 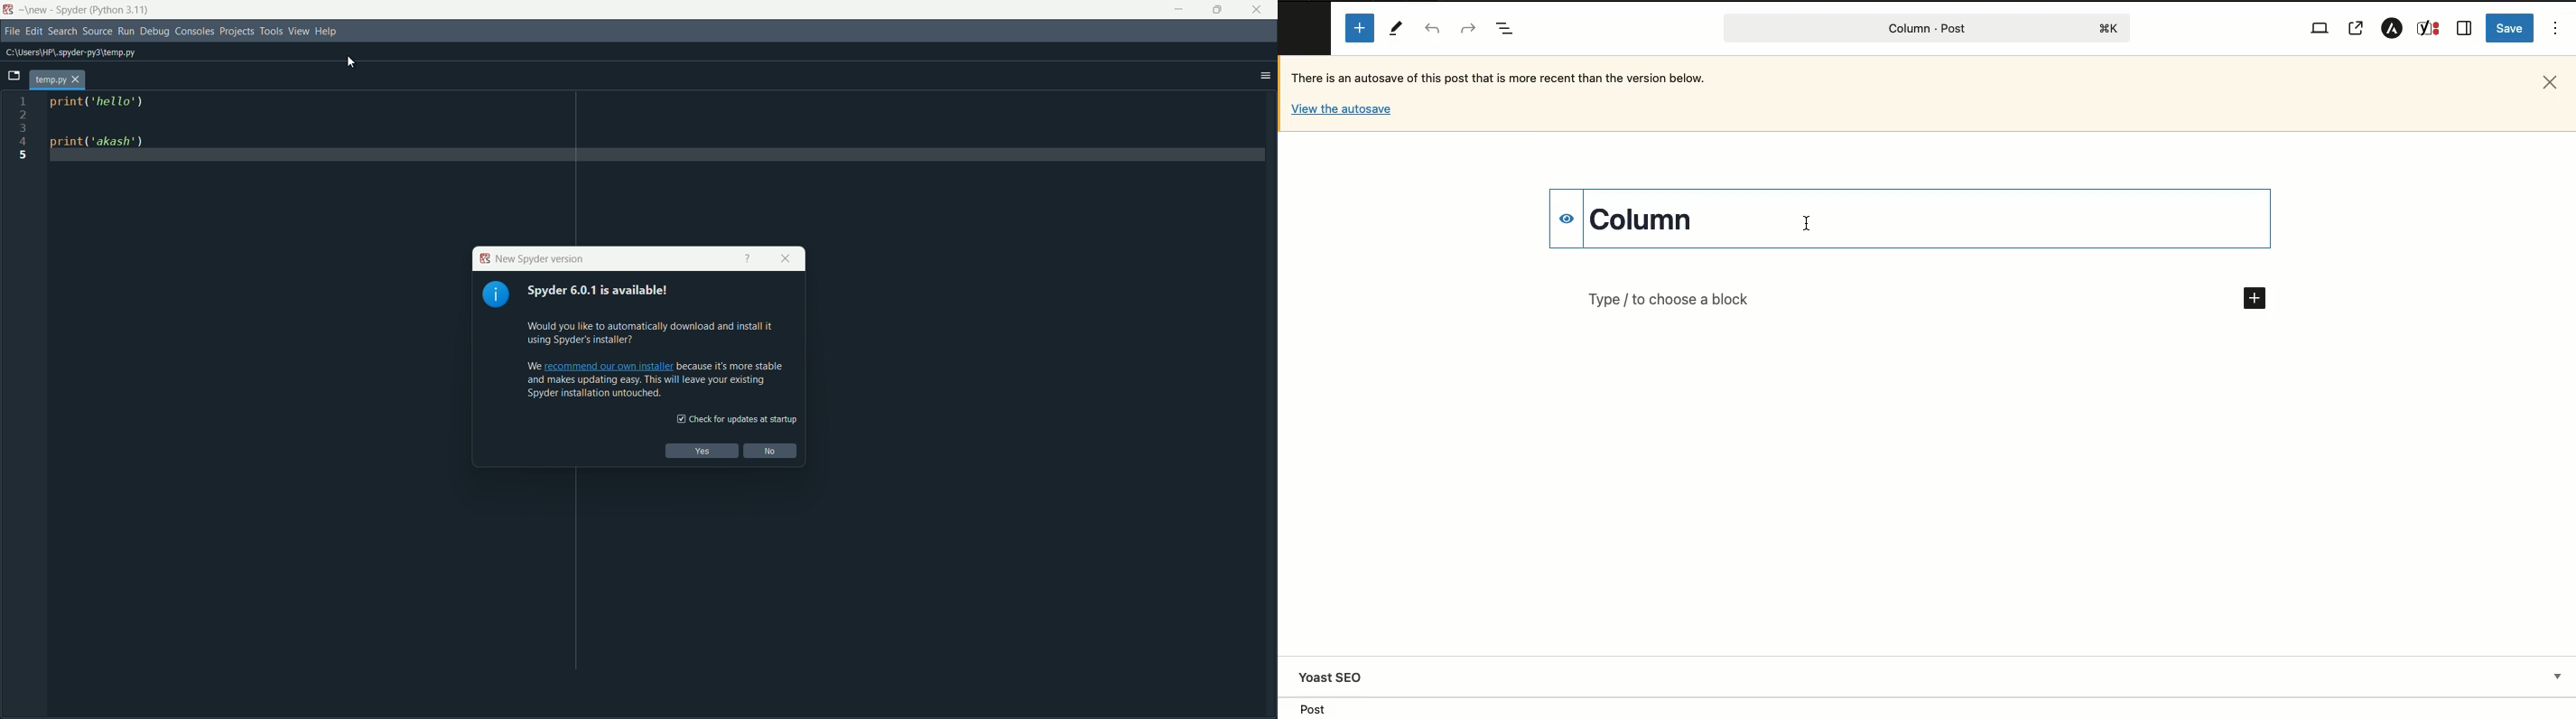 What do you see at coordinates (2465, 29) in the screenshot?
I see `Sidebar` at bounding box center [2465, 29].